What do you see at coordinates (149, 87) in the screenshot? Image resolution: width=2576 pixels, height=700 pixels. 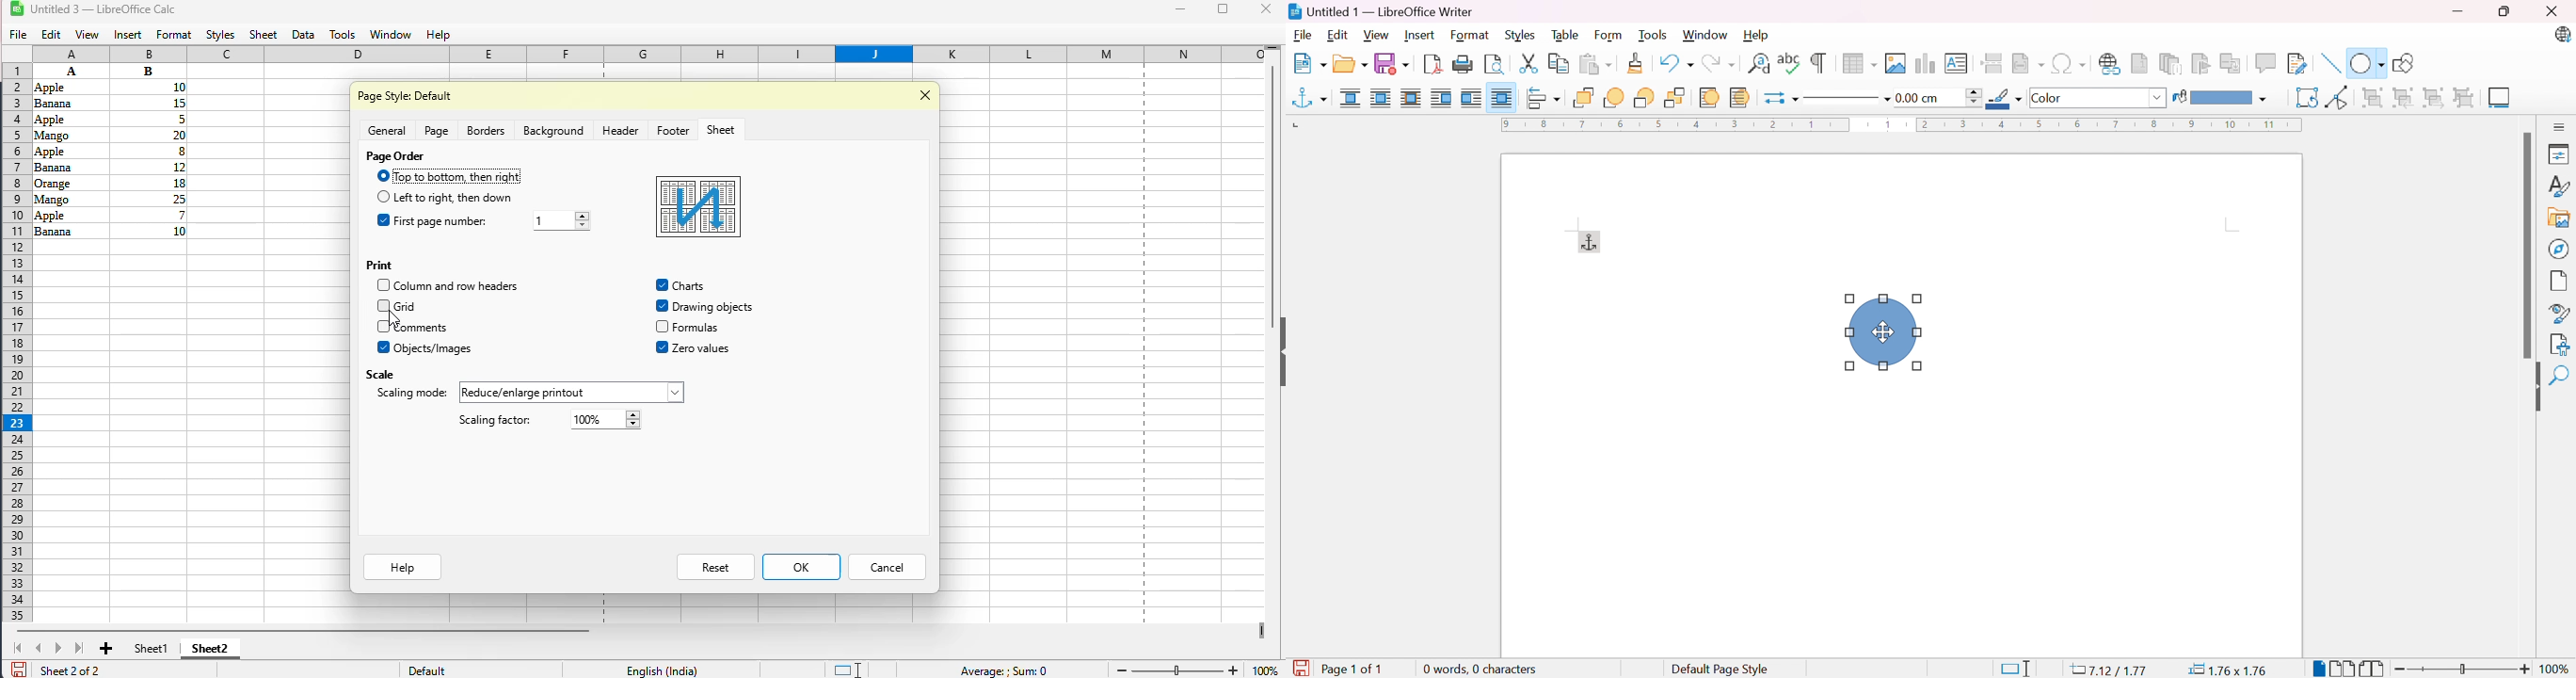 I see `` at bounding box center [149, 87].